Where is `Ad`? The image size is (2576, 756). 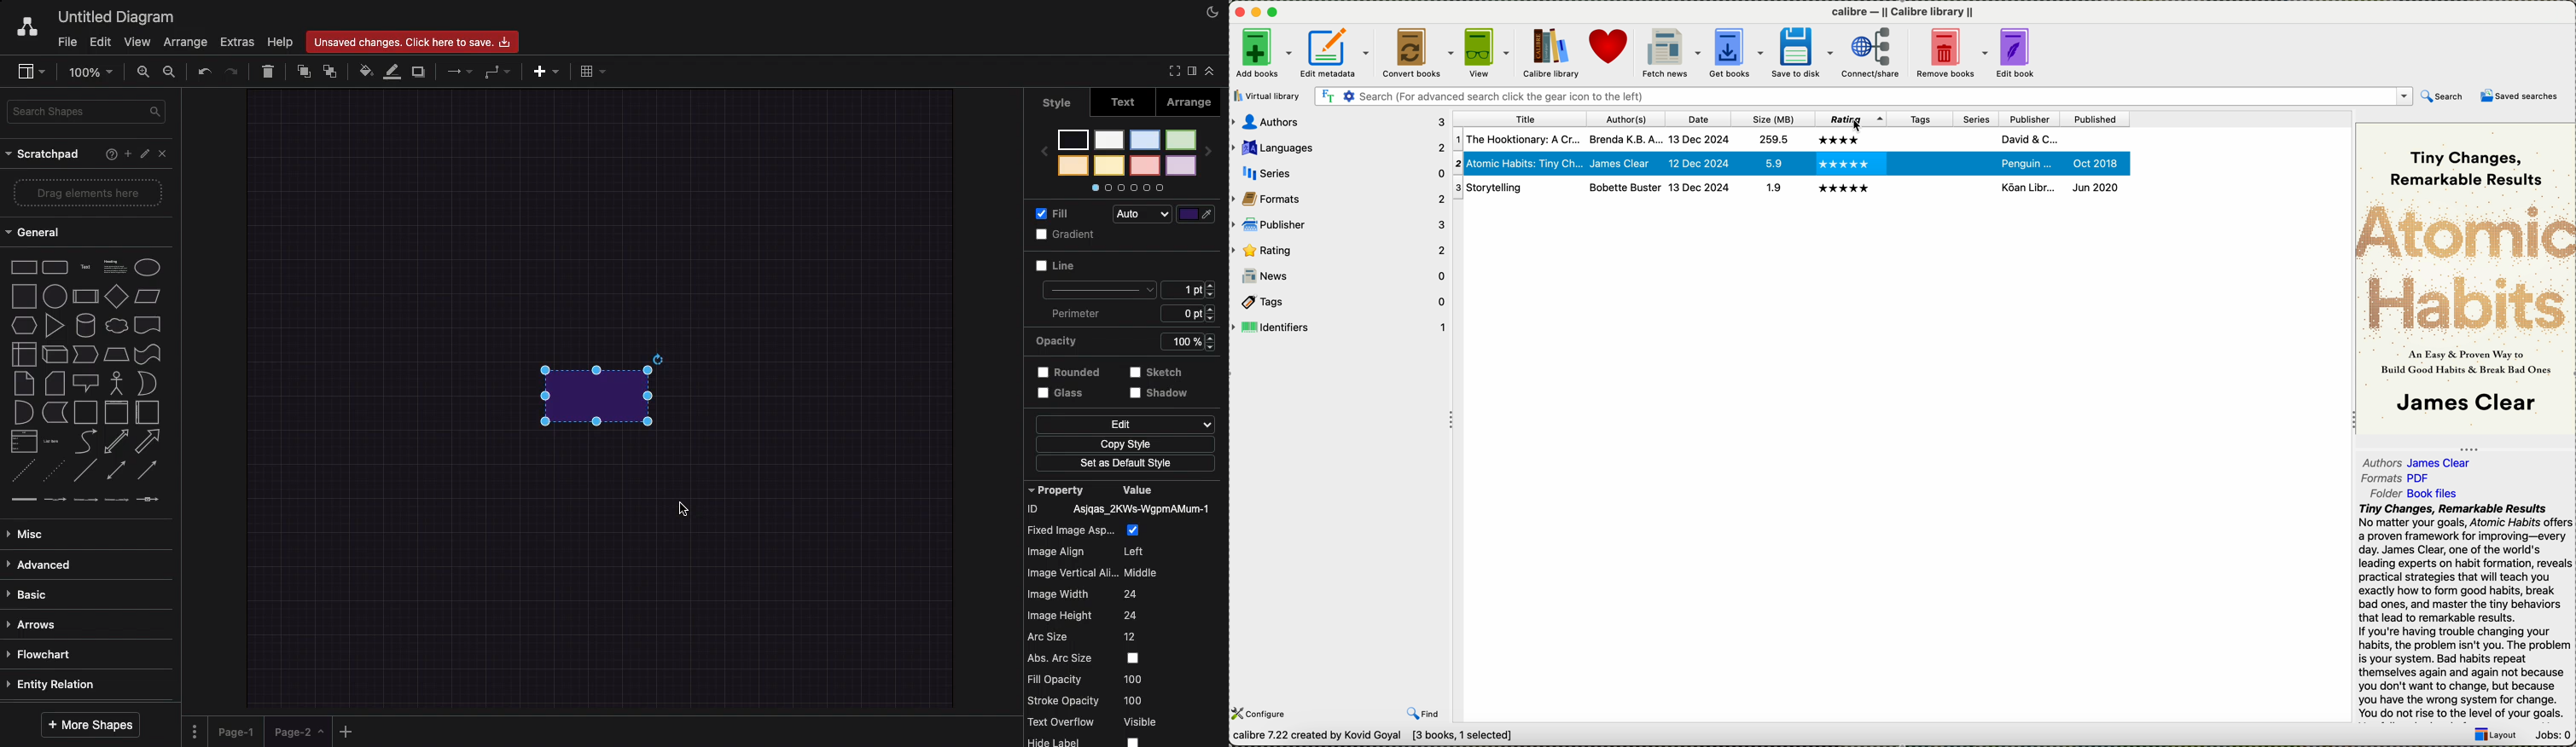 Ad is located at coordinates (548, 69).